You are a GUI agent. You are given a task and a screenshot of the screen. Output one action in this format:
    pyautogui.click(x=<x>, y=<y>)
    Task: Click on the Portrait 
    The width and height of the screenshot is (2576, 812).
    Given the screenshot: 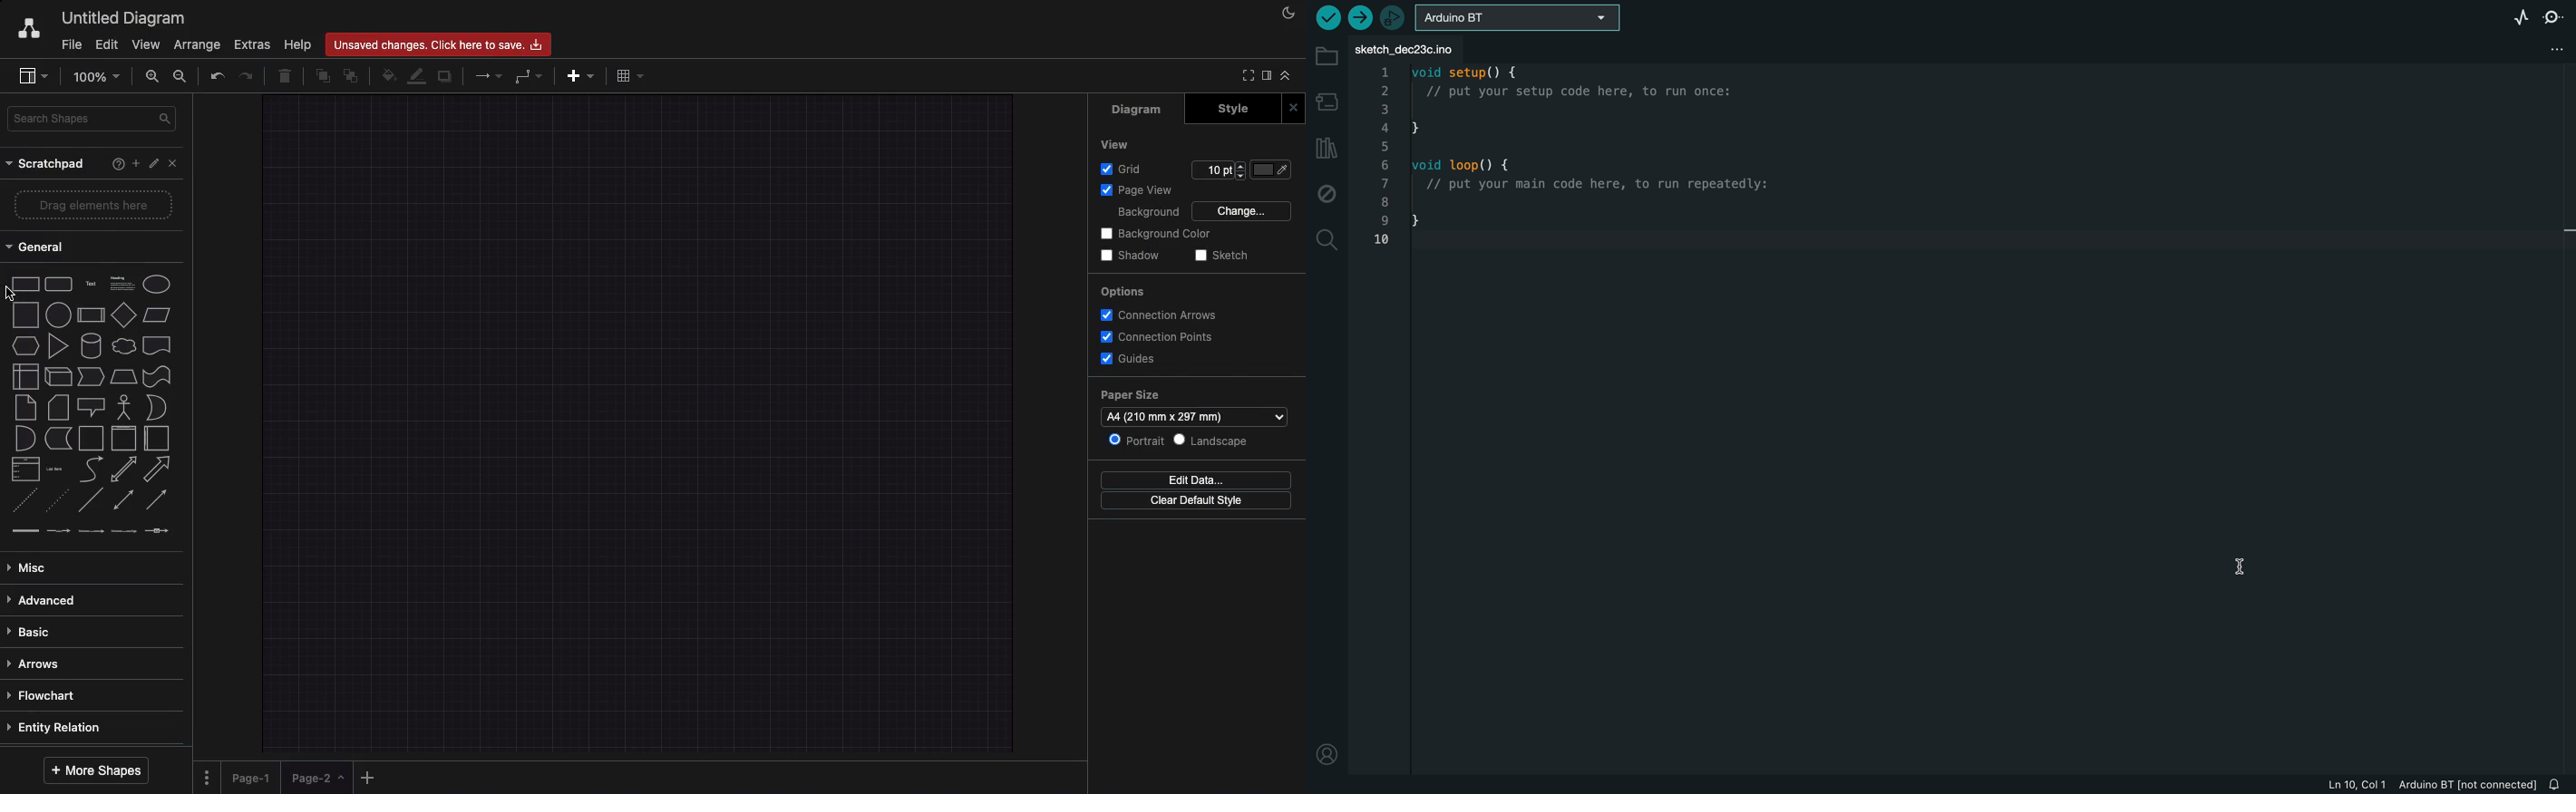 What is the action you would take?
    pyautogui.click(x=1132, y=439)
    